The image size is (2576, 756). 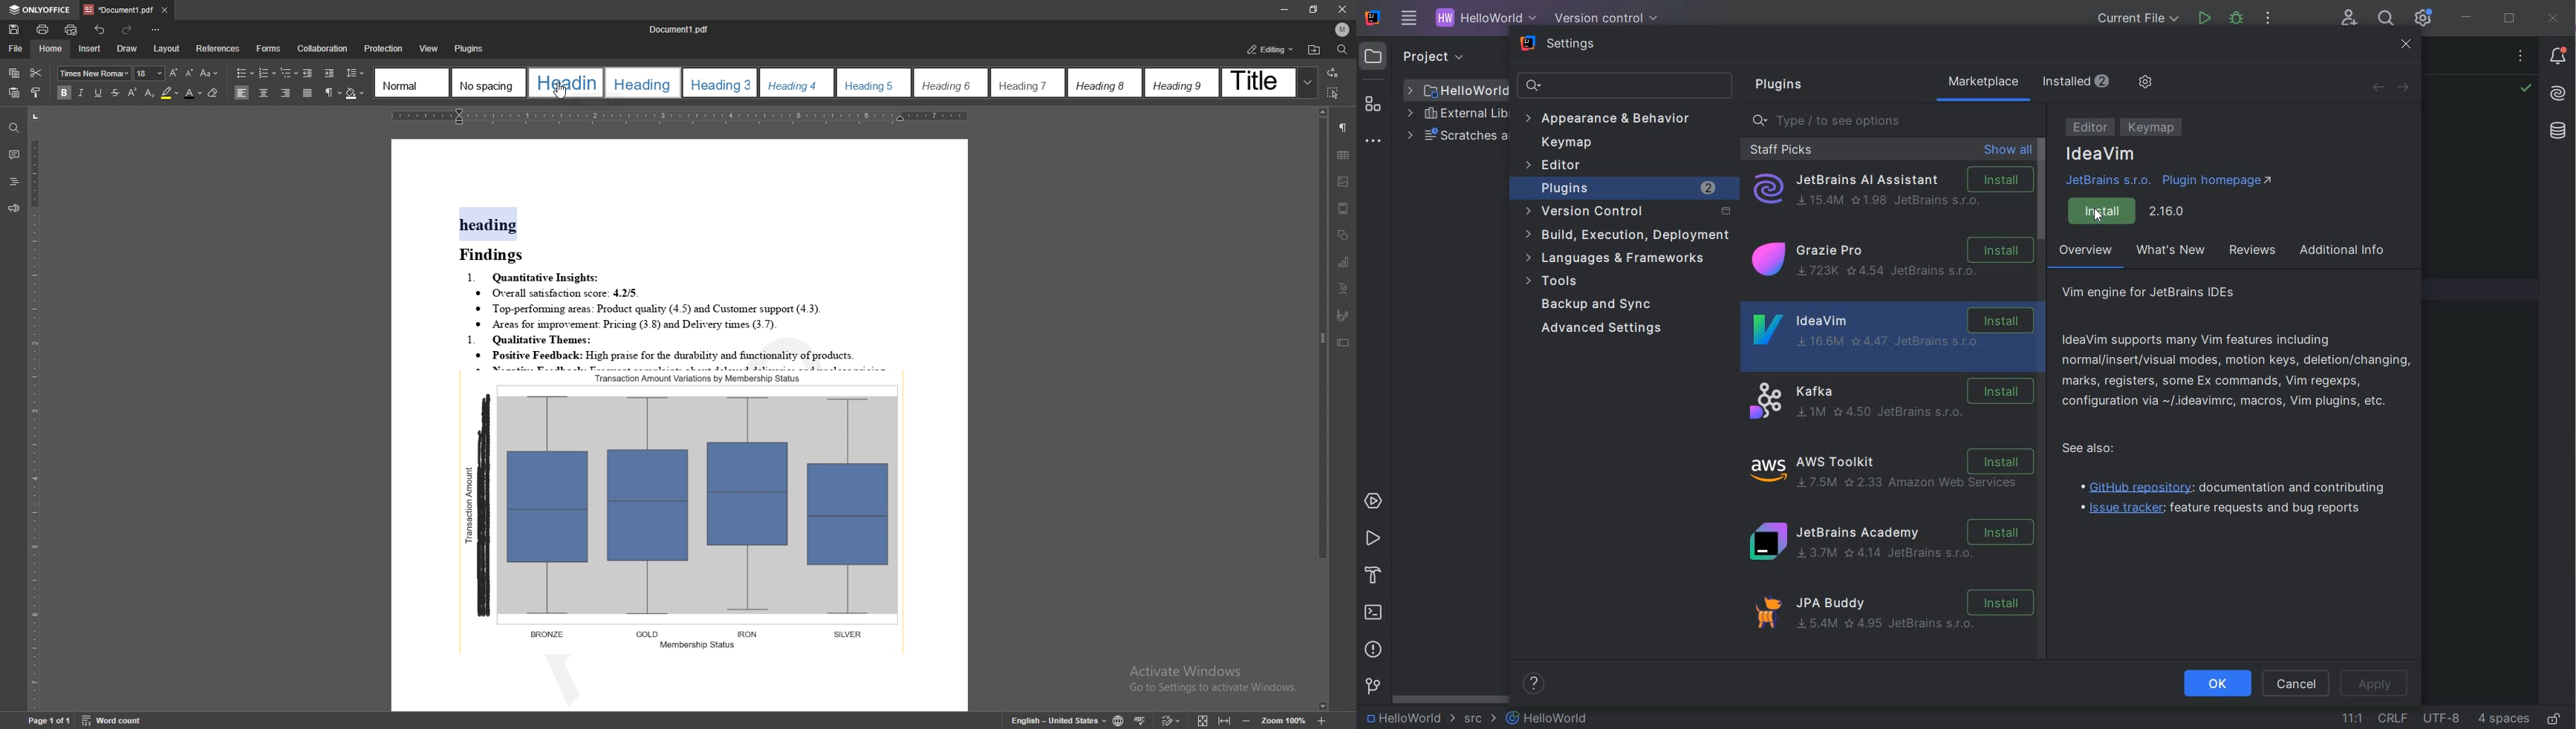 What do you see at coordinates (1344, 262) in the screenshot?
I see `chart` at bounding box center [1344, 262].